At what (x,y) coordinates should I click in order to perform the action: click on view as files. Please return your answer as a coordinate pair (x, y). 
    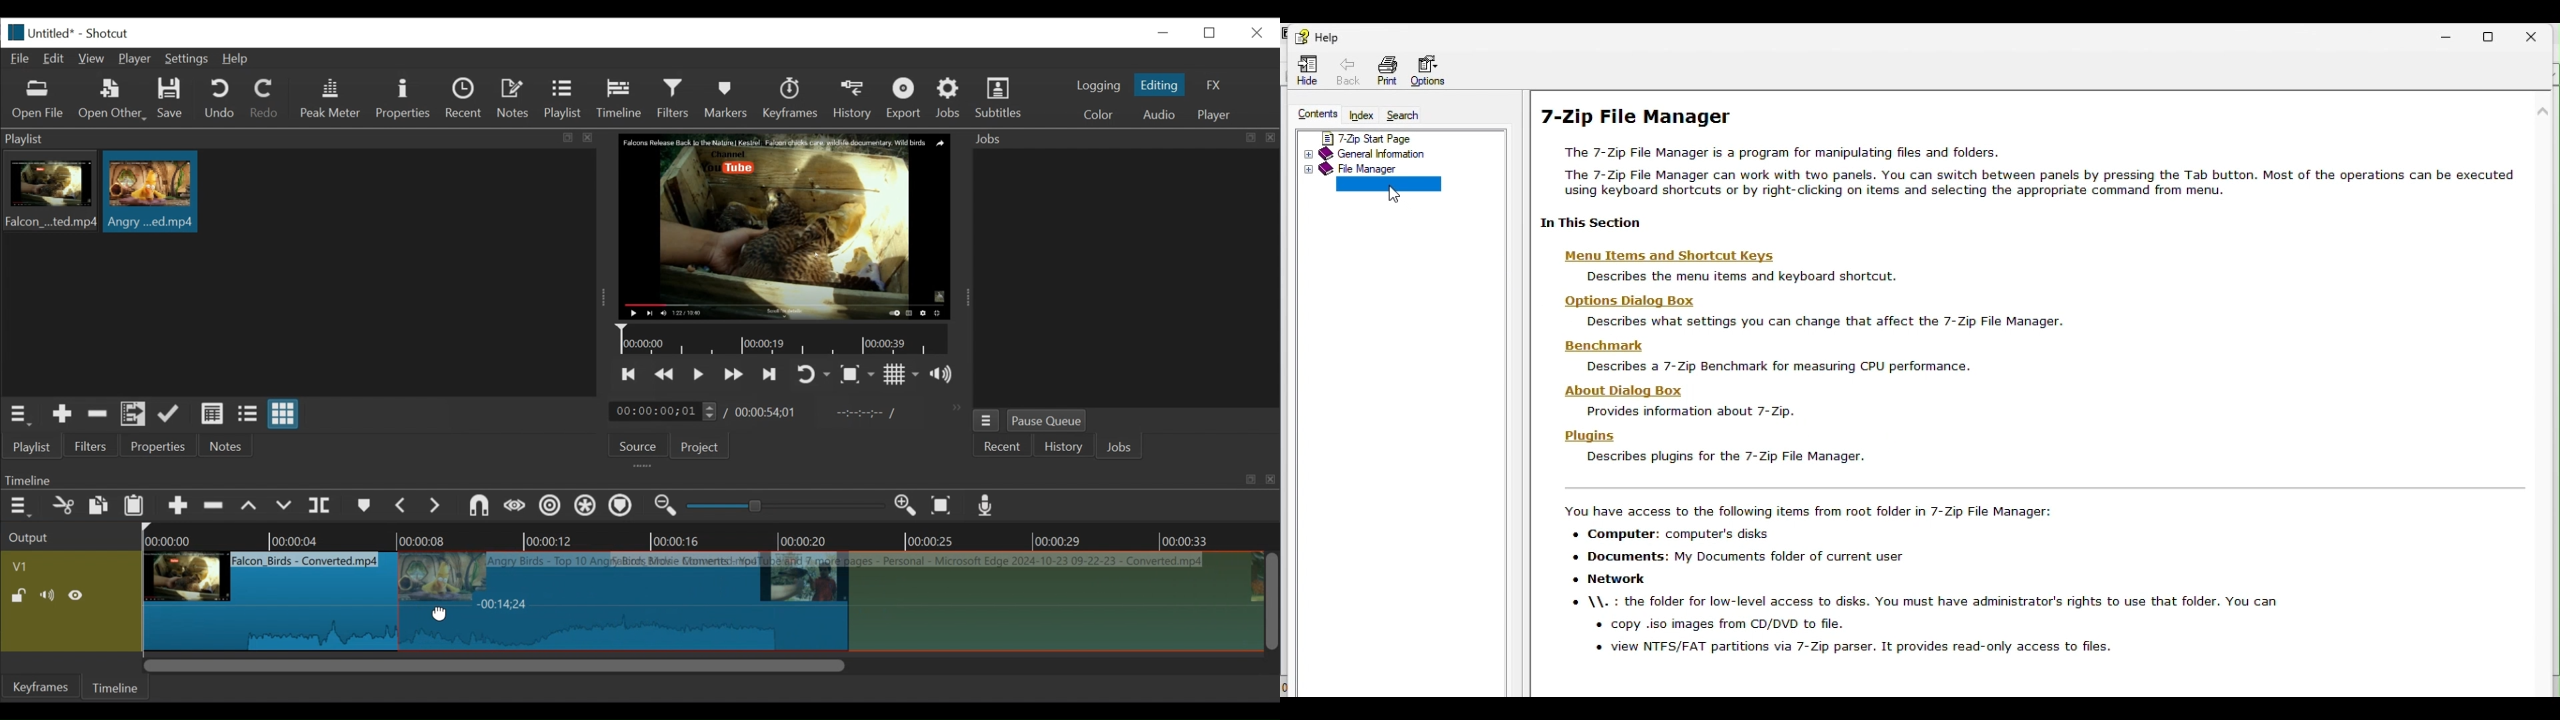
    Looking at the image, I should click on (249, 413).